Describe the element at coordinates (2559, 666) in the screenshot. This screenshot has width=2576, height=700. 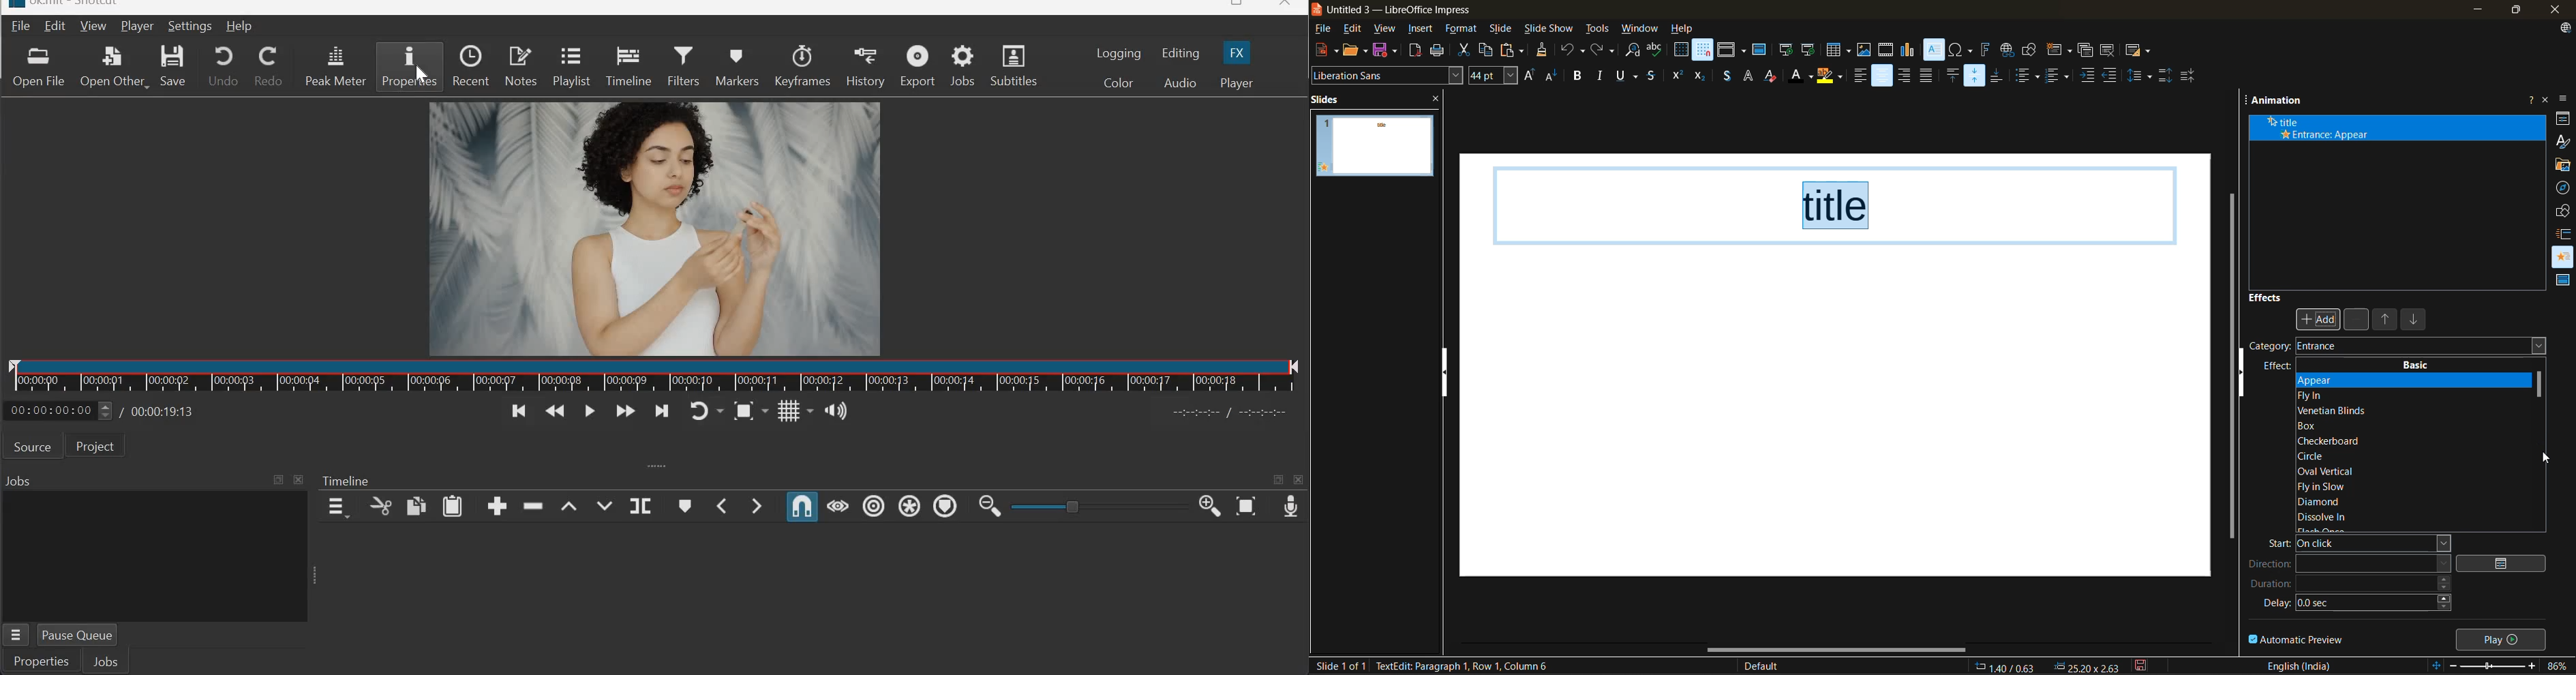
I see `zoom factor` at that location.